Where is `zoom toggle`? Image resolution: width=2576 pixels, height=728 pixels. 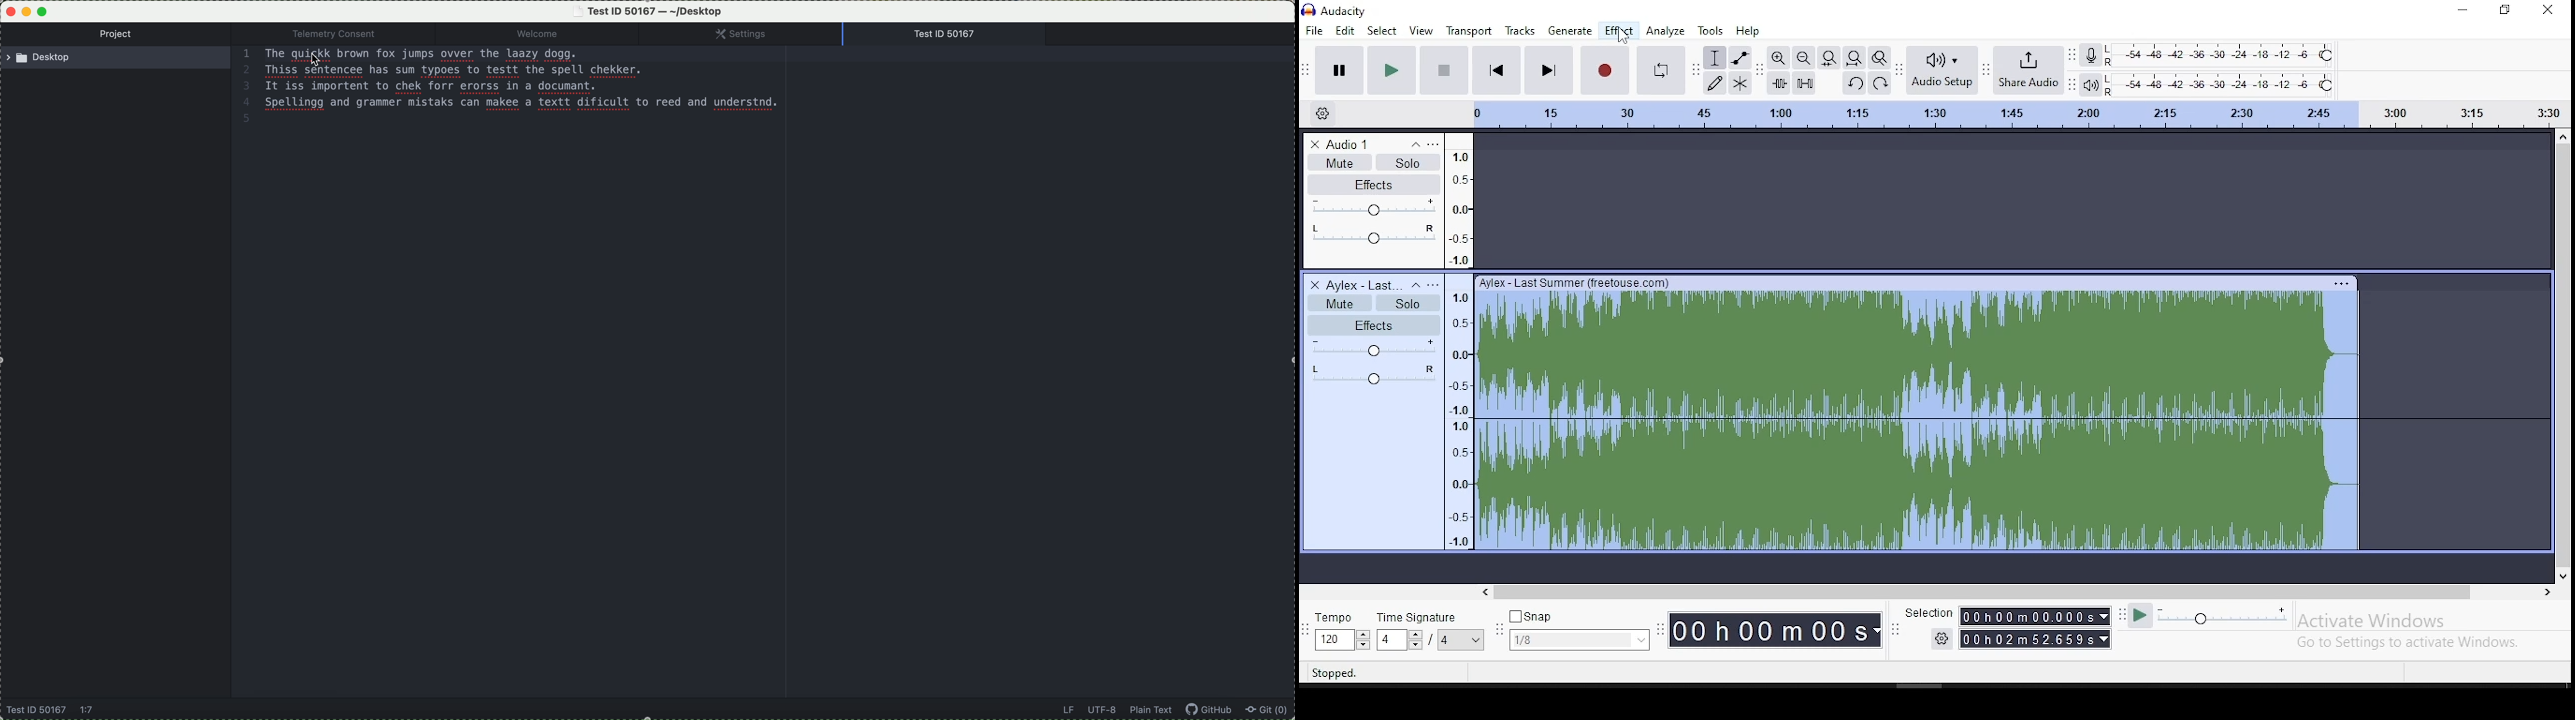 zoom toggle is located at coordinates (1880, 58).